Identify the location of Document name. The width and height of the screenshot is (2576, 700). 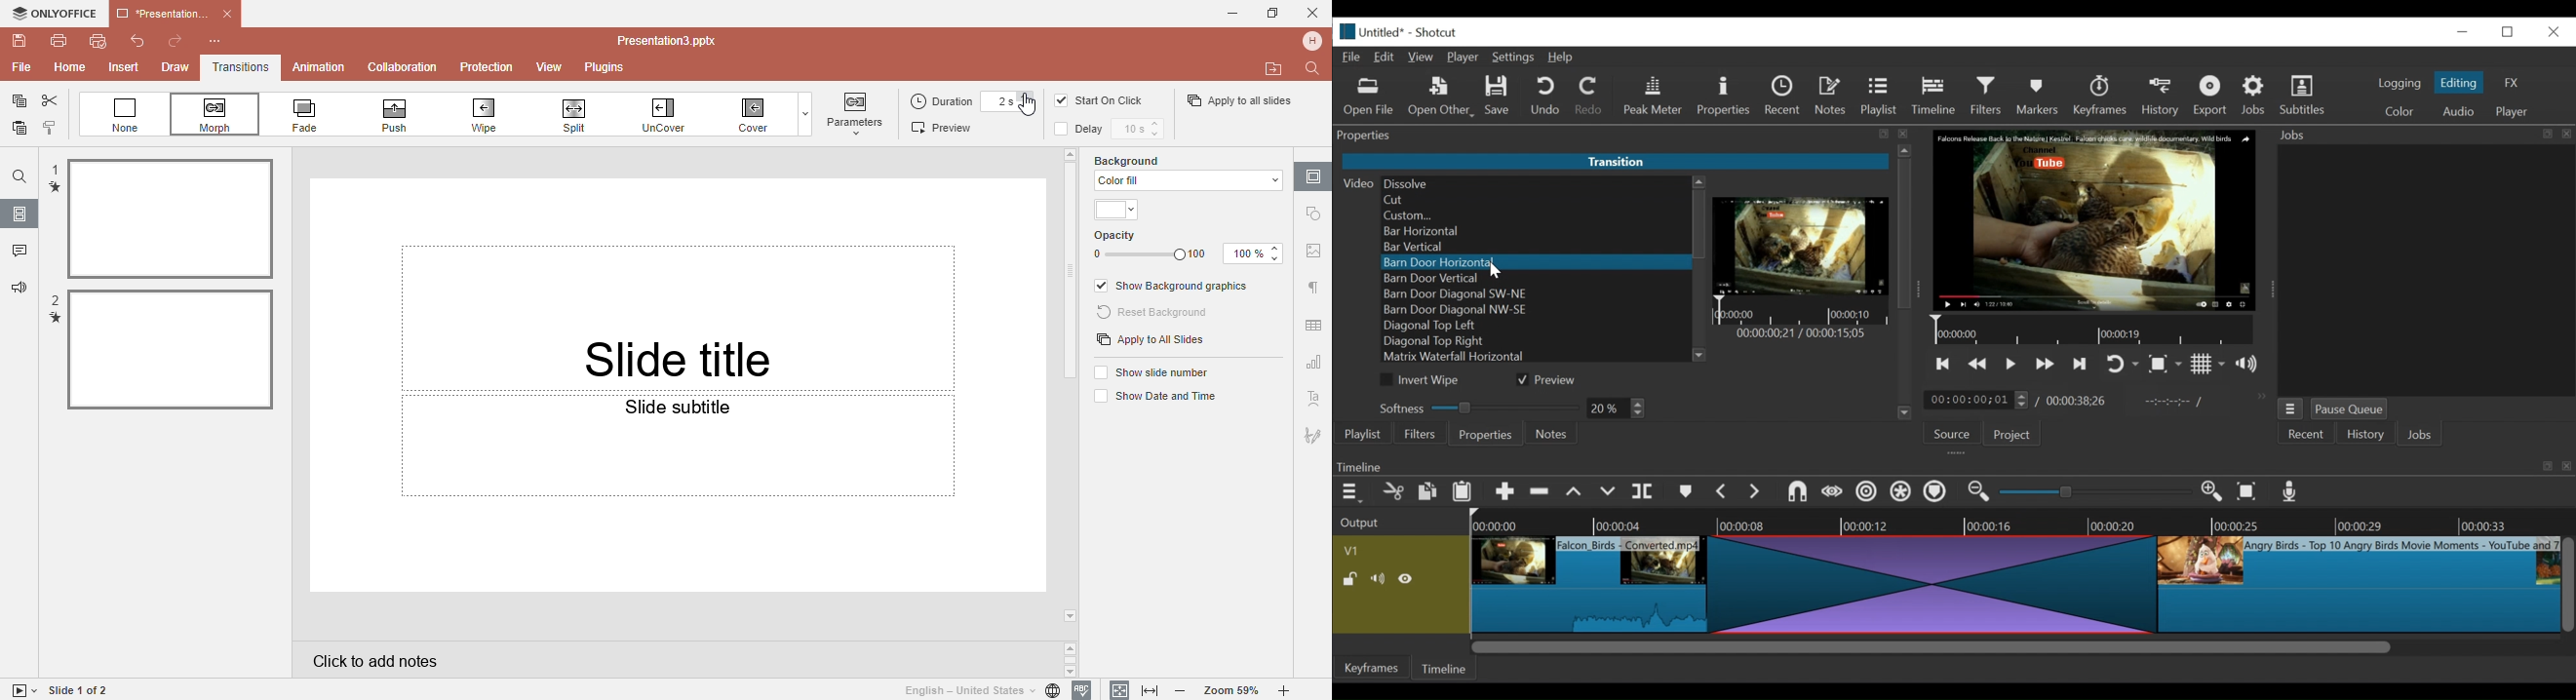
(174, 12).